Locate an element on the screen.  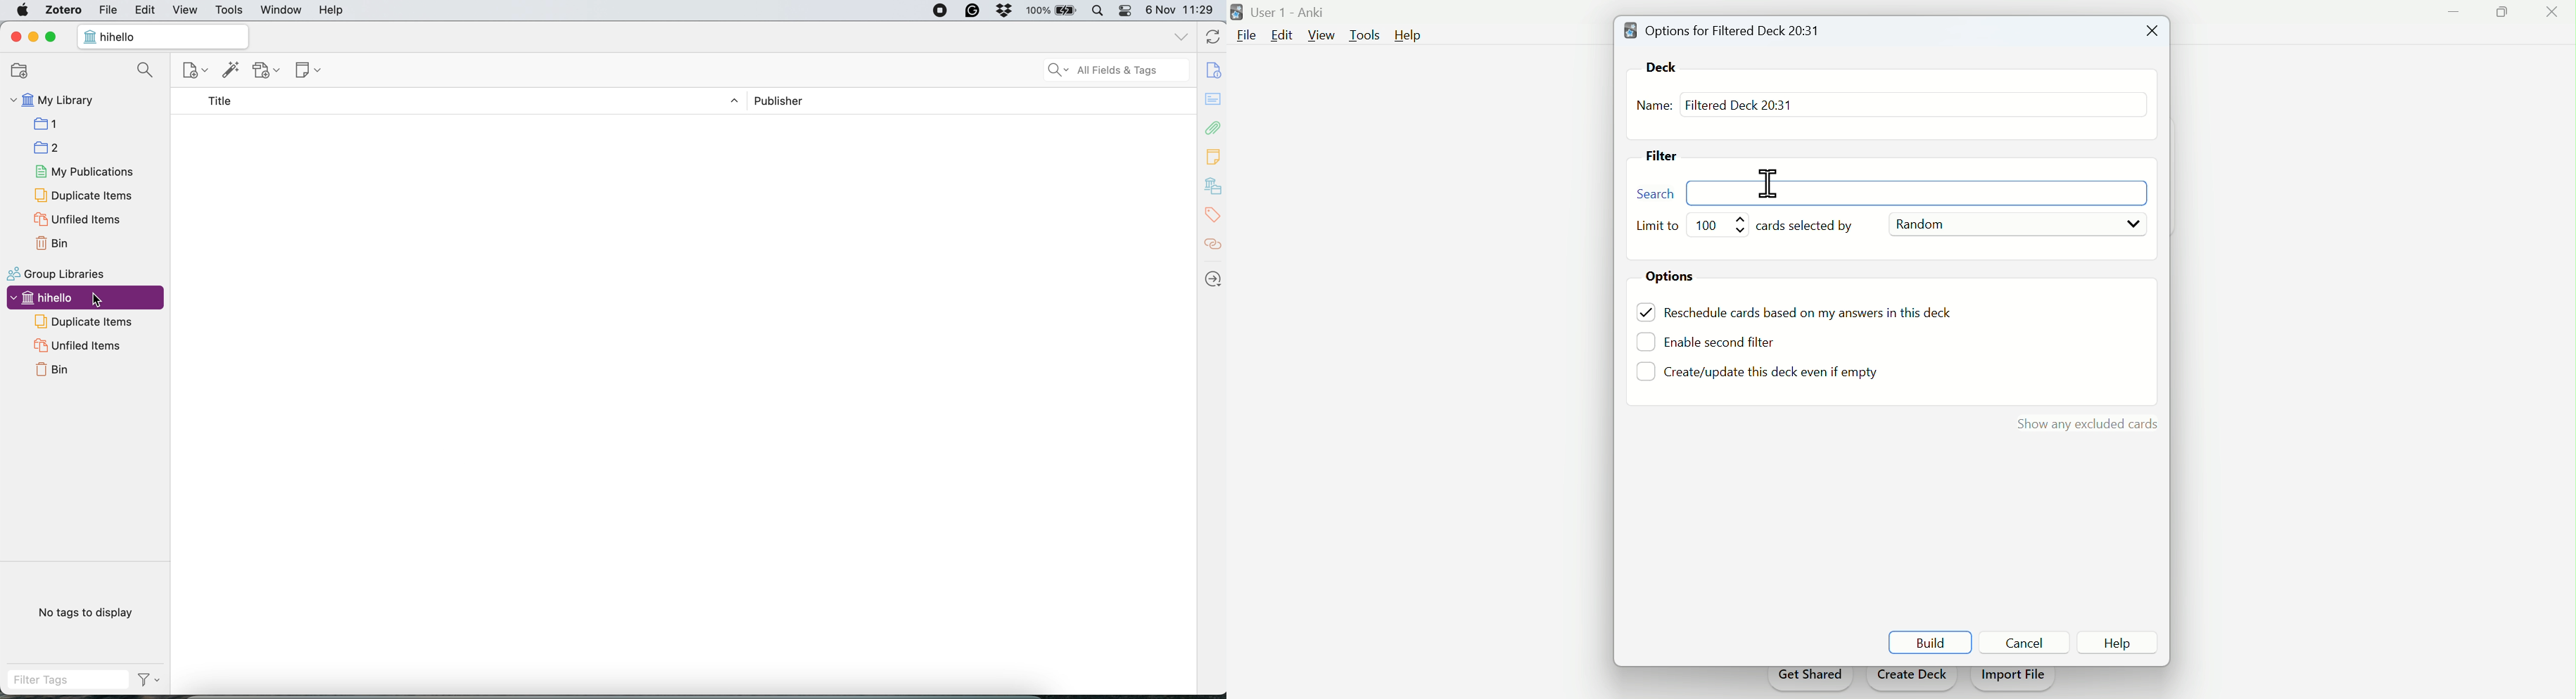
cursor is located at coordinates (99, 300).